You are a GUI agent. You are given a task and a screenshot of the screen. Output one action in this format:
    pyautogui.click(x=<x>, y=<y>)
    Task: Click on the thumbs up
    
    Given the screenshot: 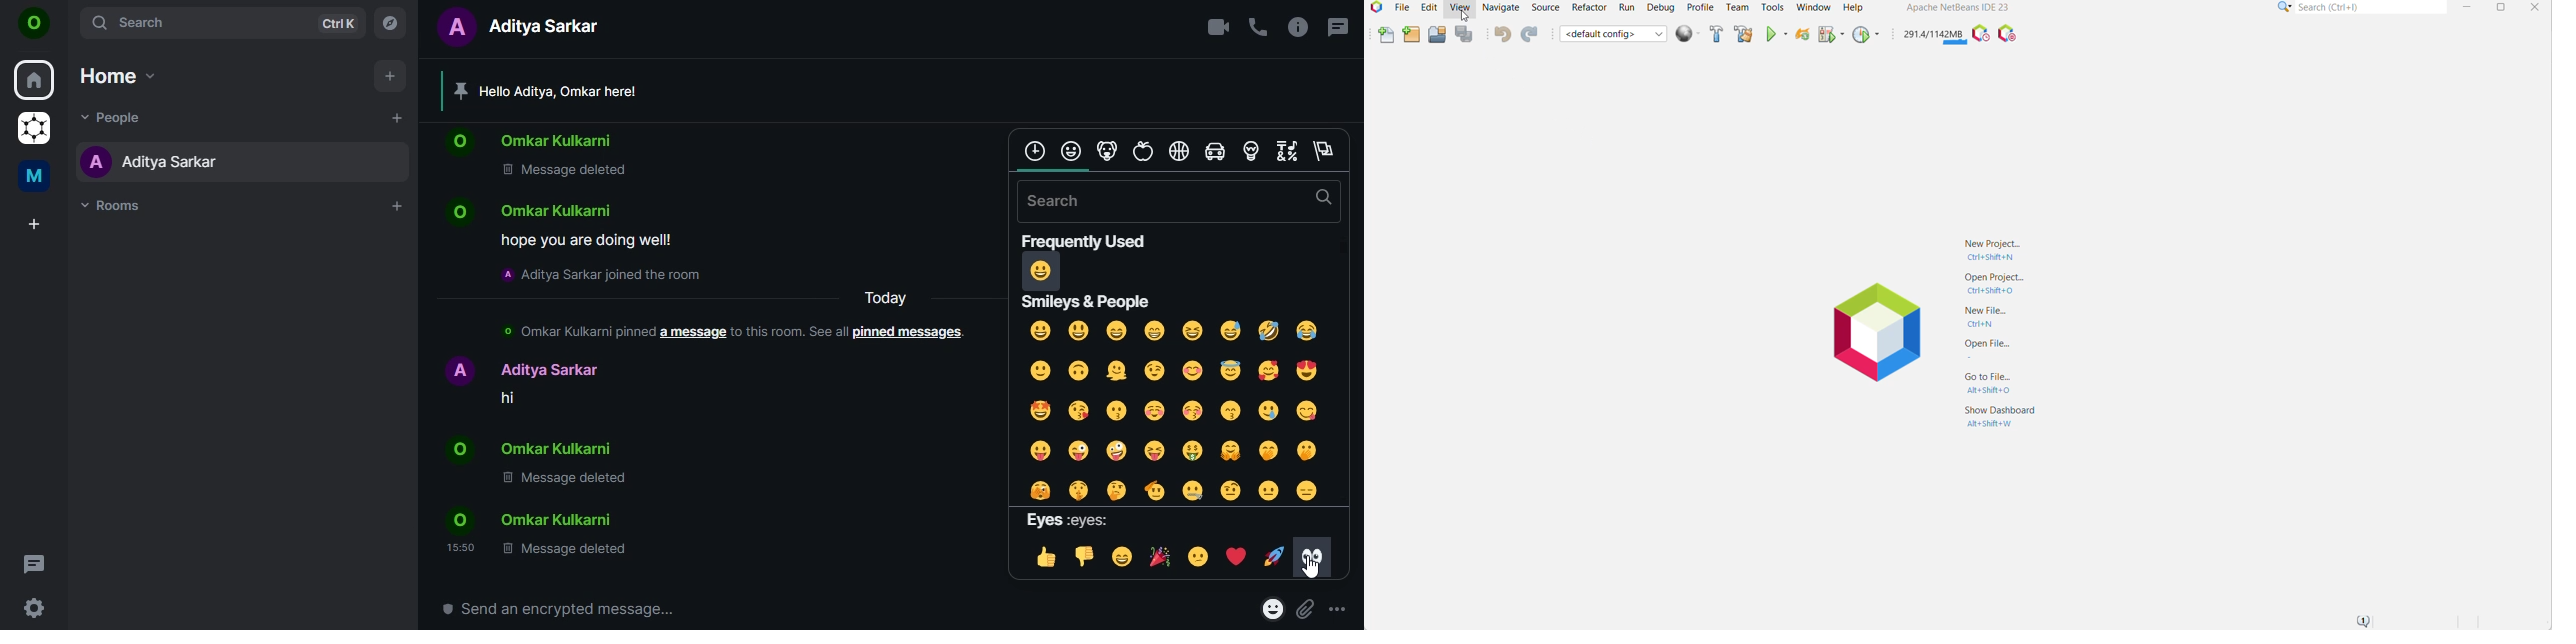 What is the action you would take?
    pyautogui.click(x=1046, y=560)
    